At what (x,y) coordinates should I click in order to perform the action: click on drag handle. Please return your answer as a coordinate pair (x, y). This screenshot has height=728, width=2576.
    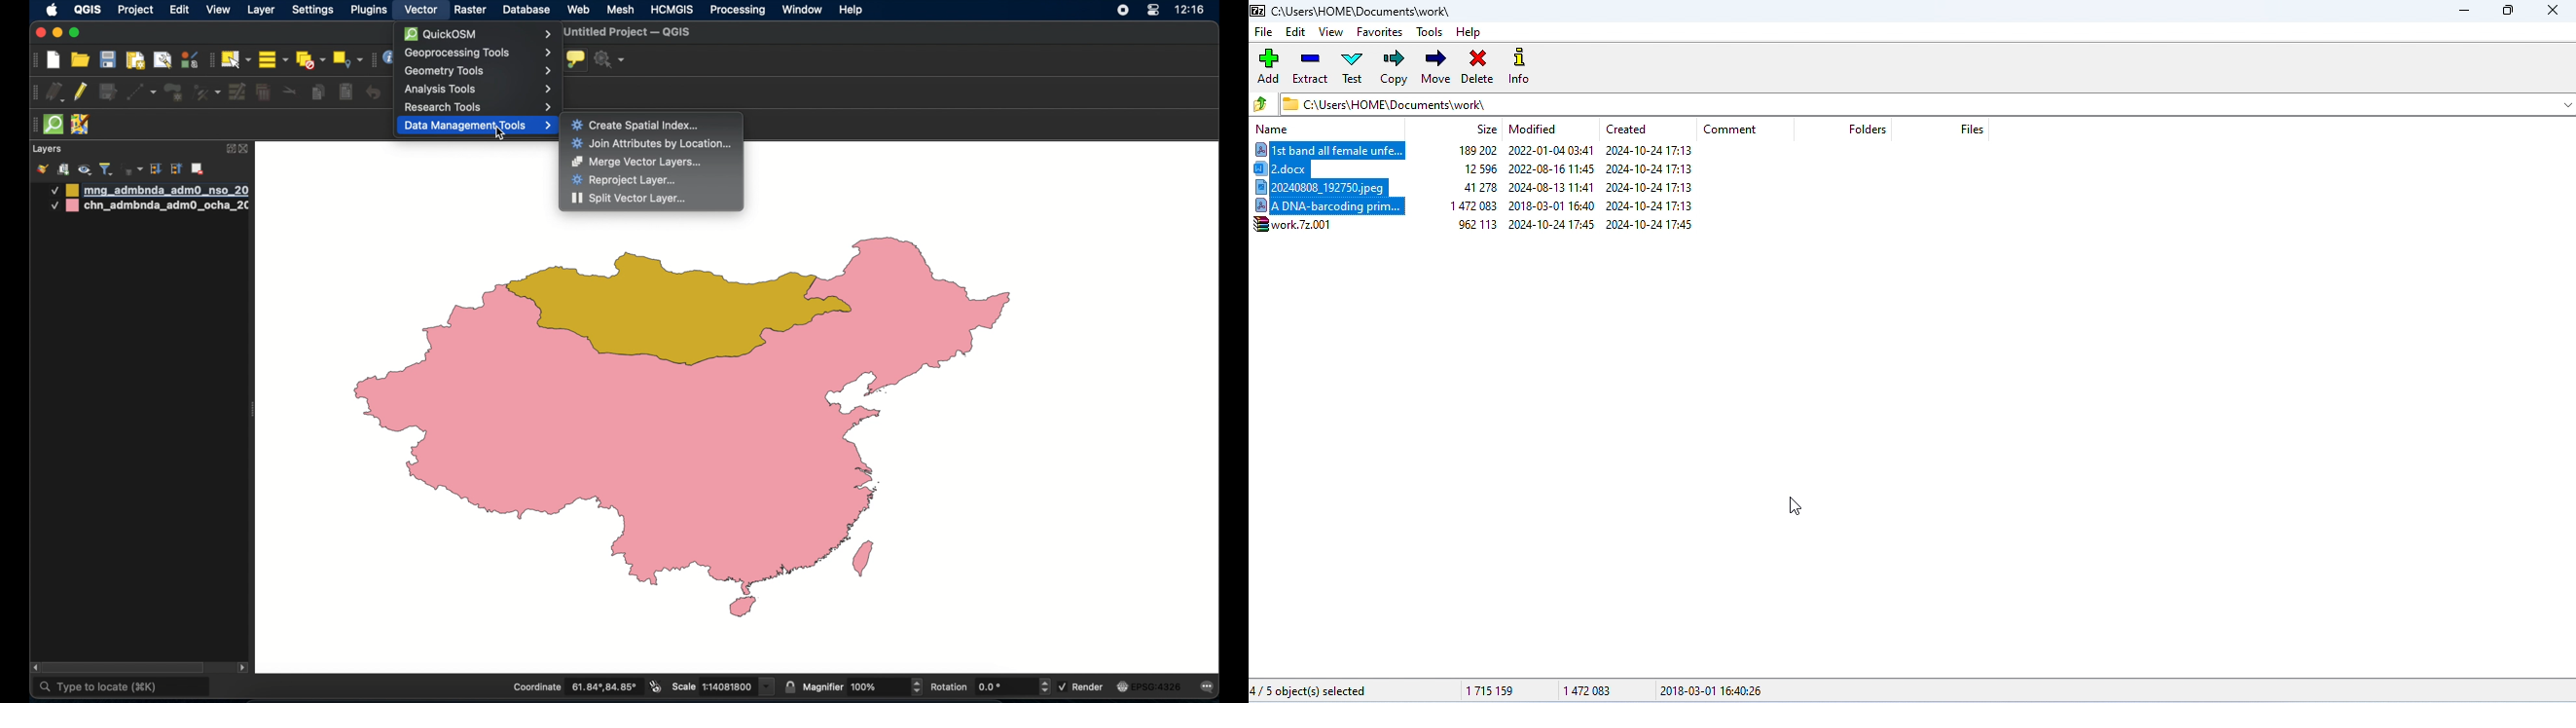
    Looking at the image, I should click on (31, 126).